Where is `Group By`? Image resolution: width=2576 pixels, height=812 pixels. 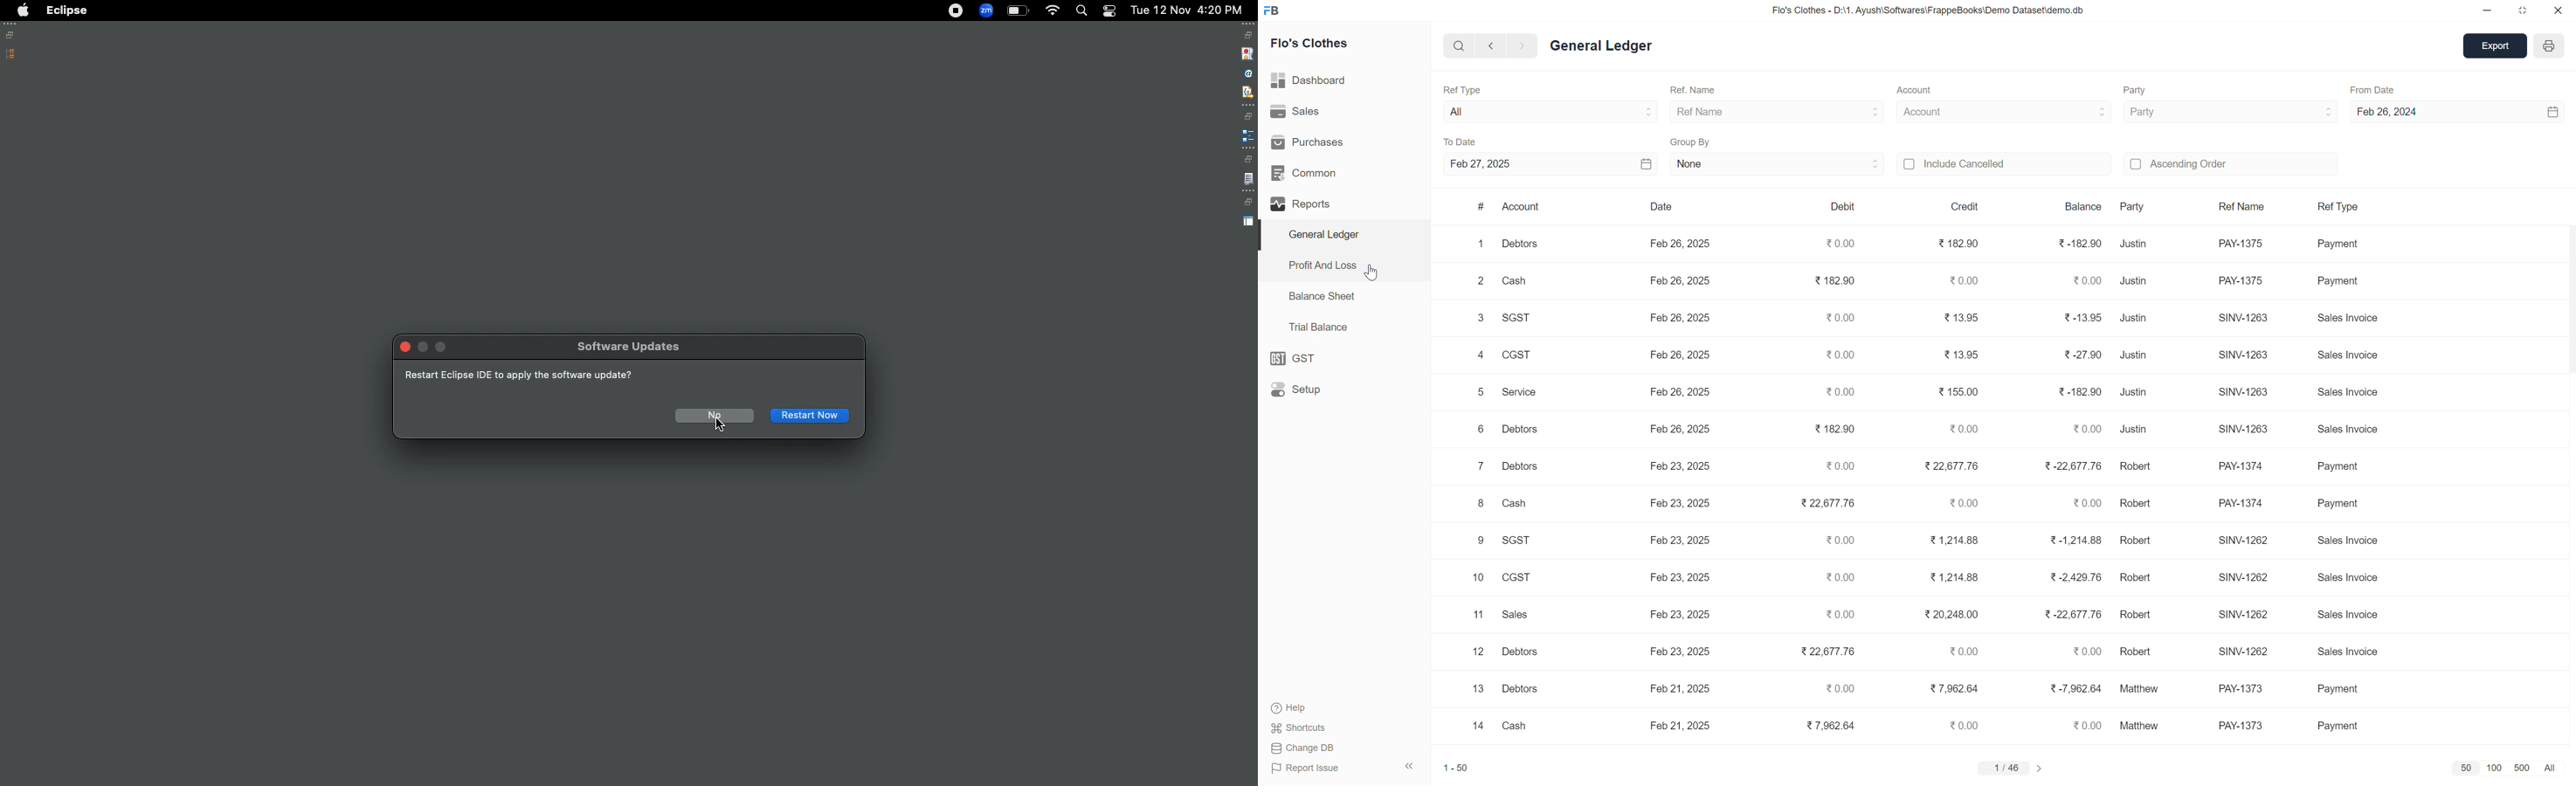 Group By is located at coordinates (1695, 144).